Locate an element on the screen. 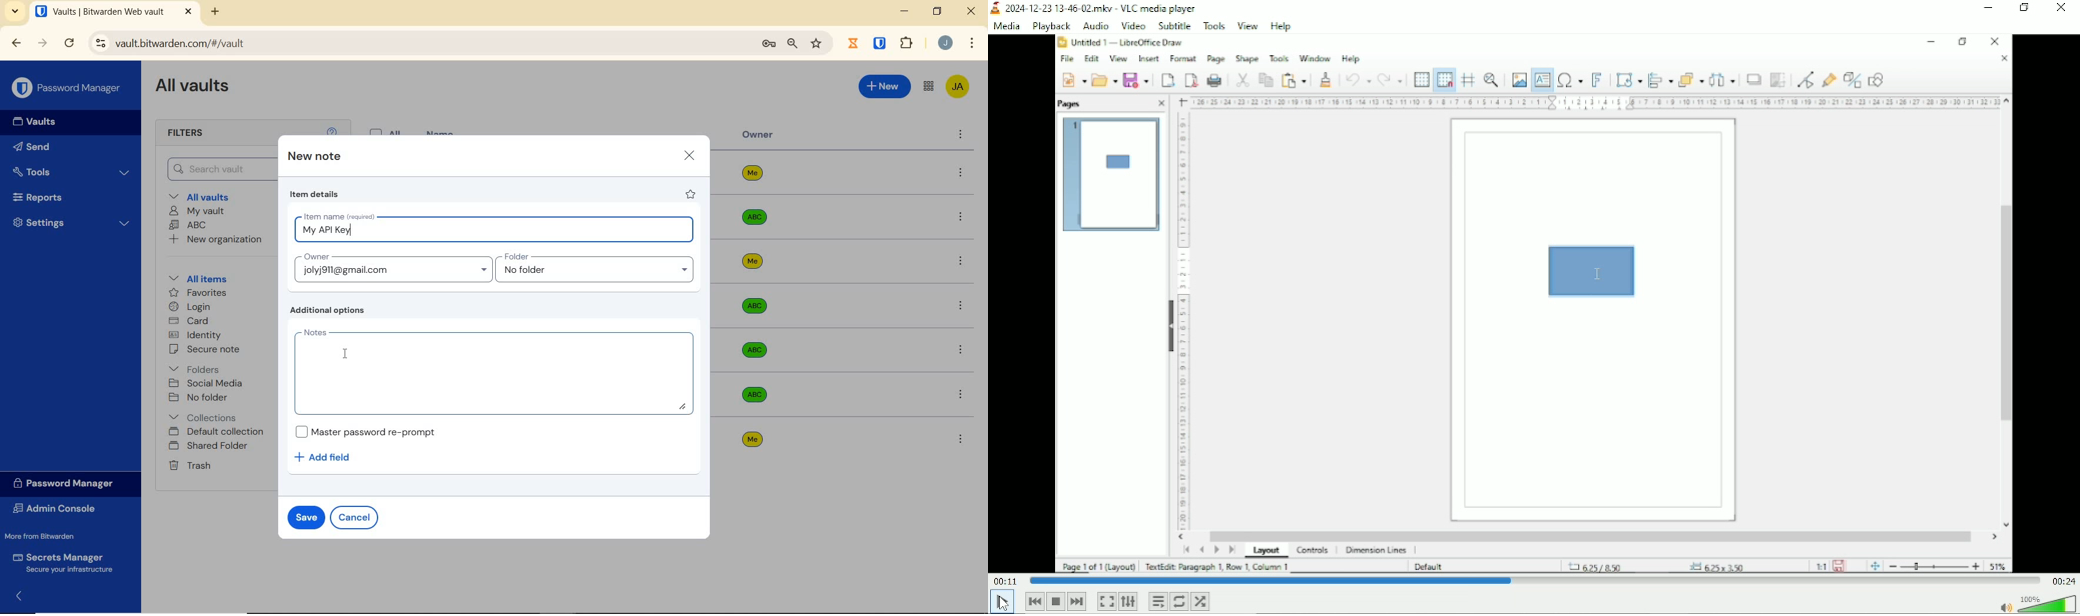 This screenshot has height=616, width=2100. Tools is located at coordinates (1215, 27).